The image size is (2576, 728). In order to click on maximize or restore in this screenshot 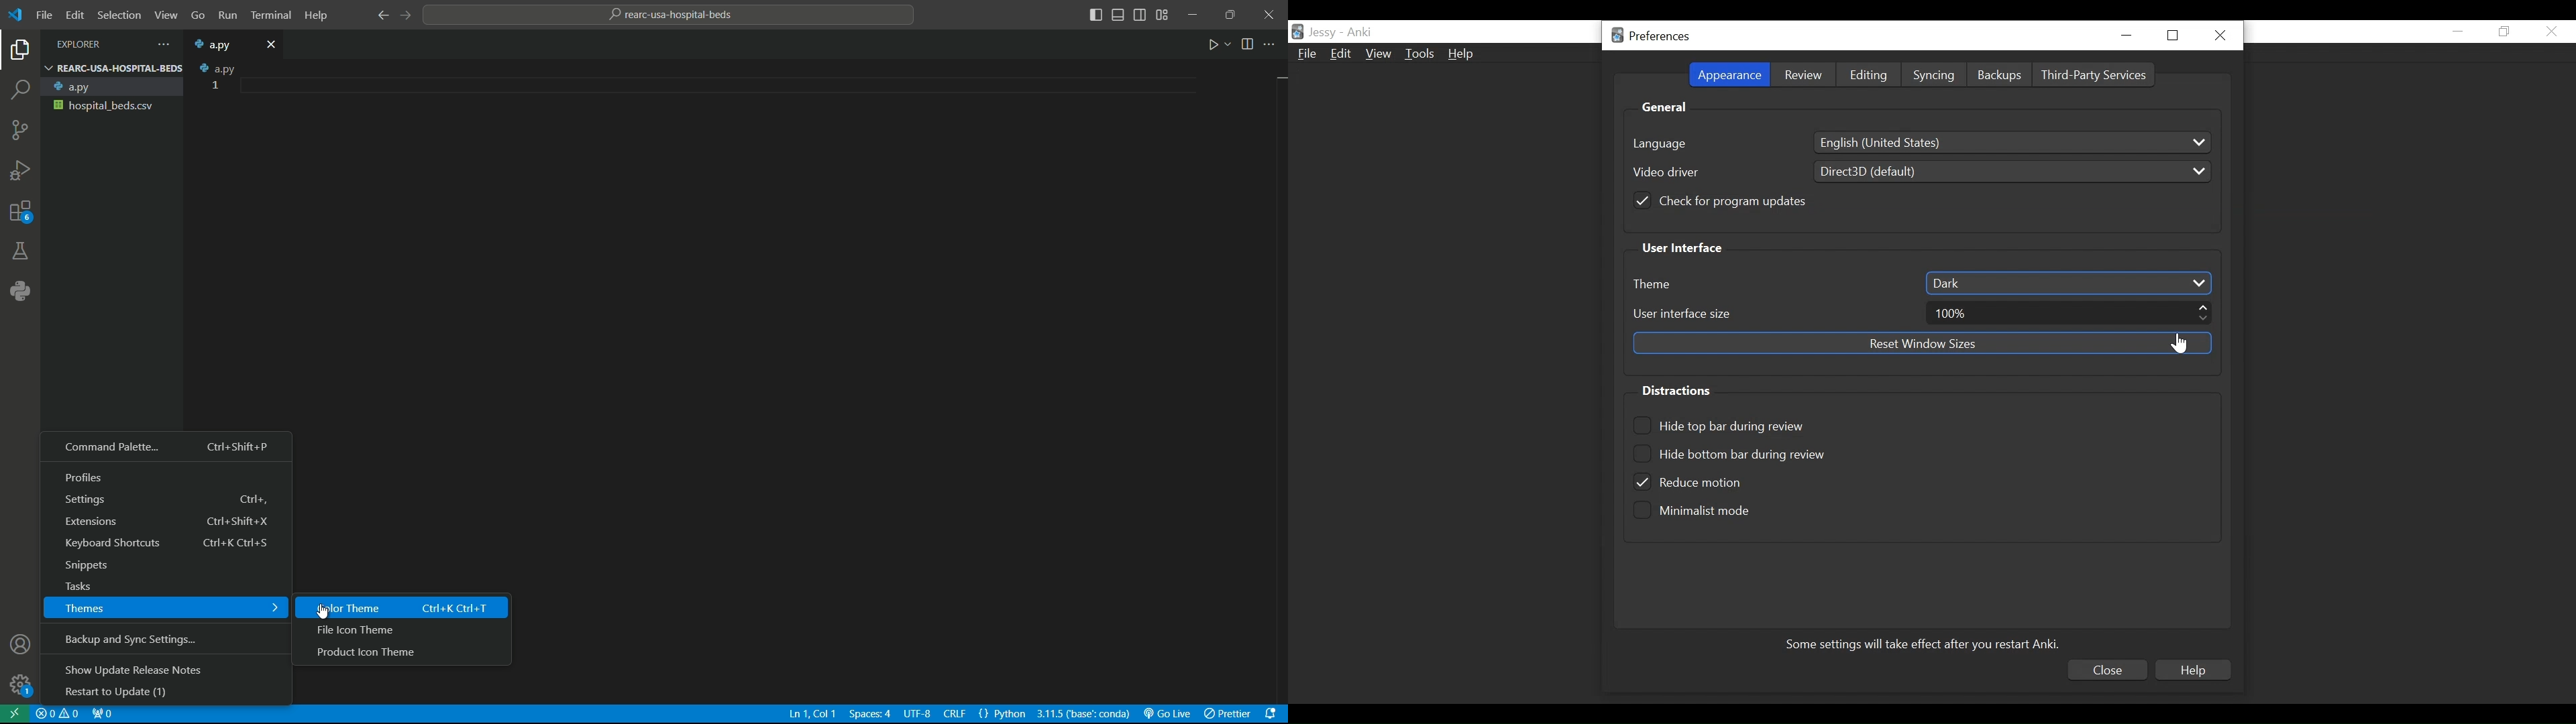, I will do `click(1230, 13)`.